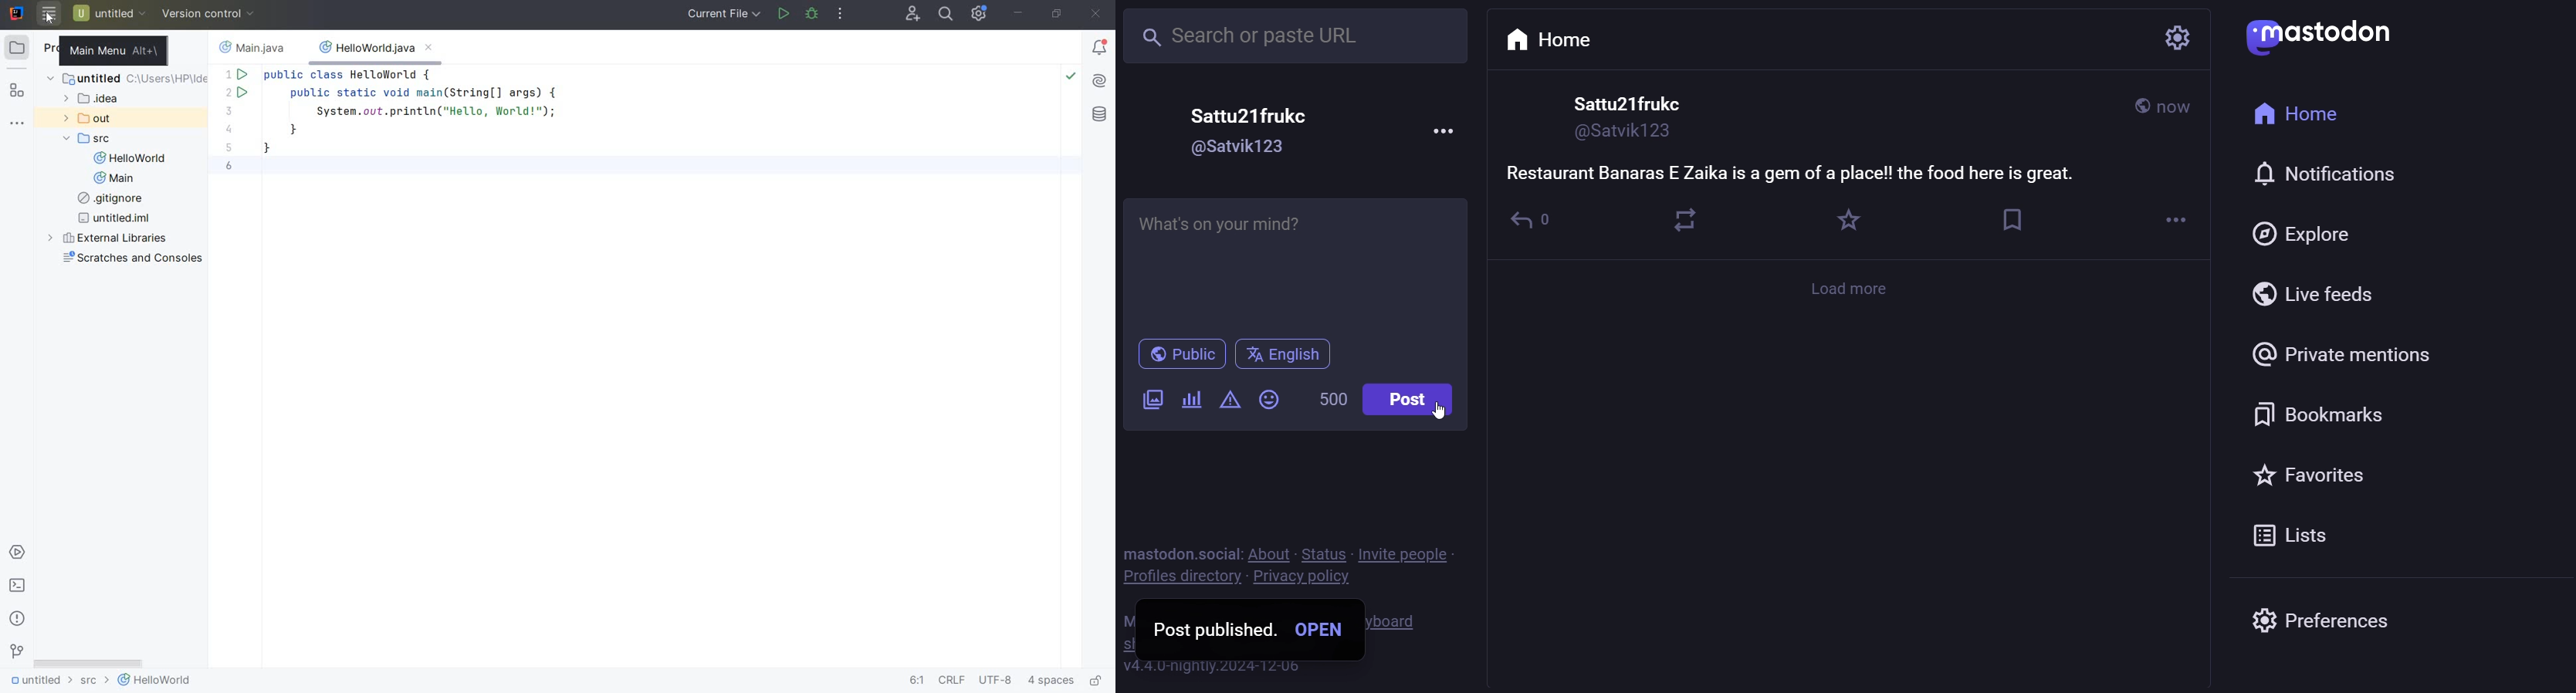  Describe the element at coordinates (1439, 411) in the screenshot. I see `cursor` at that location.